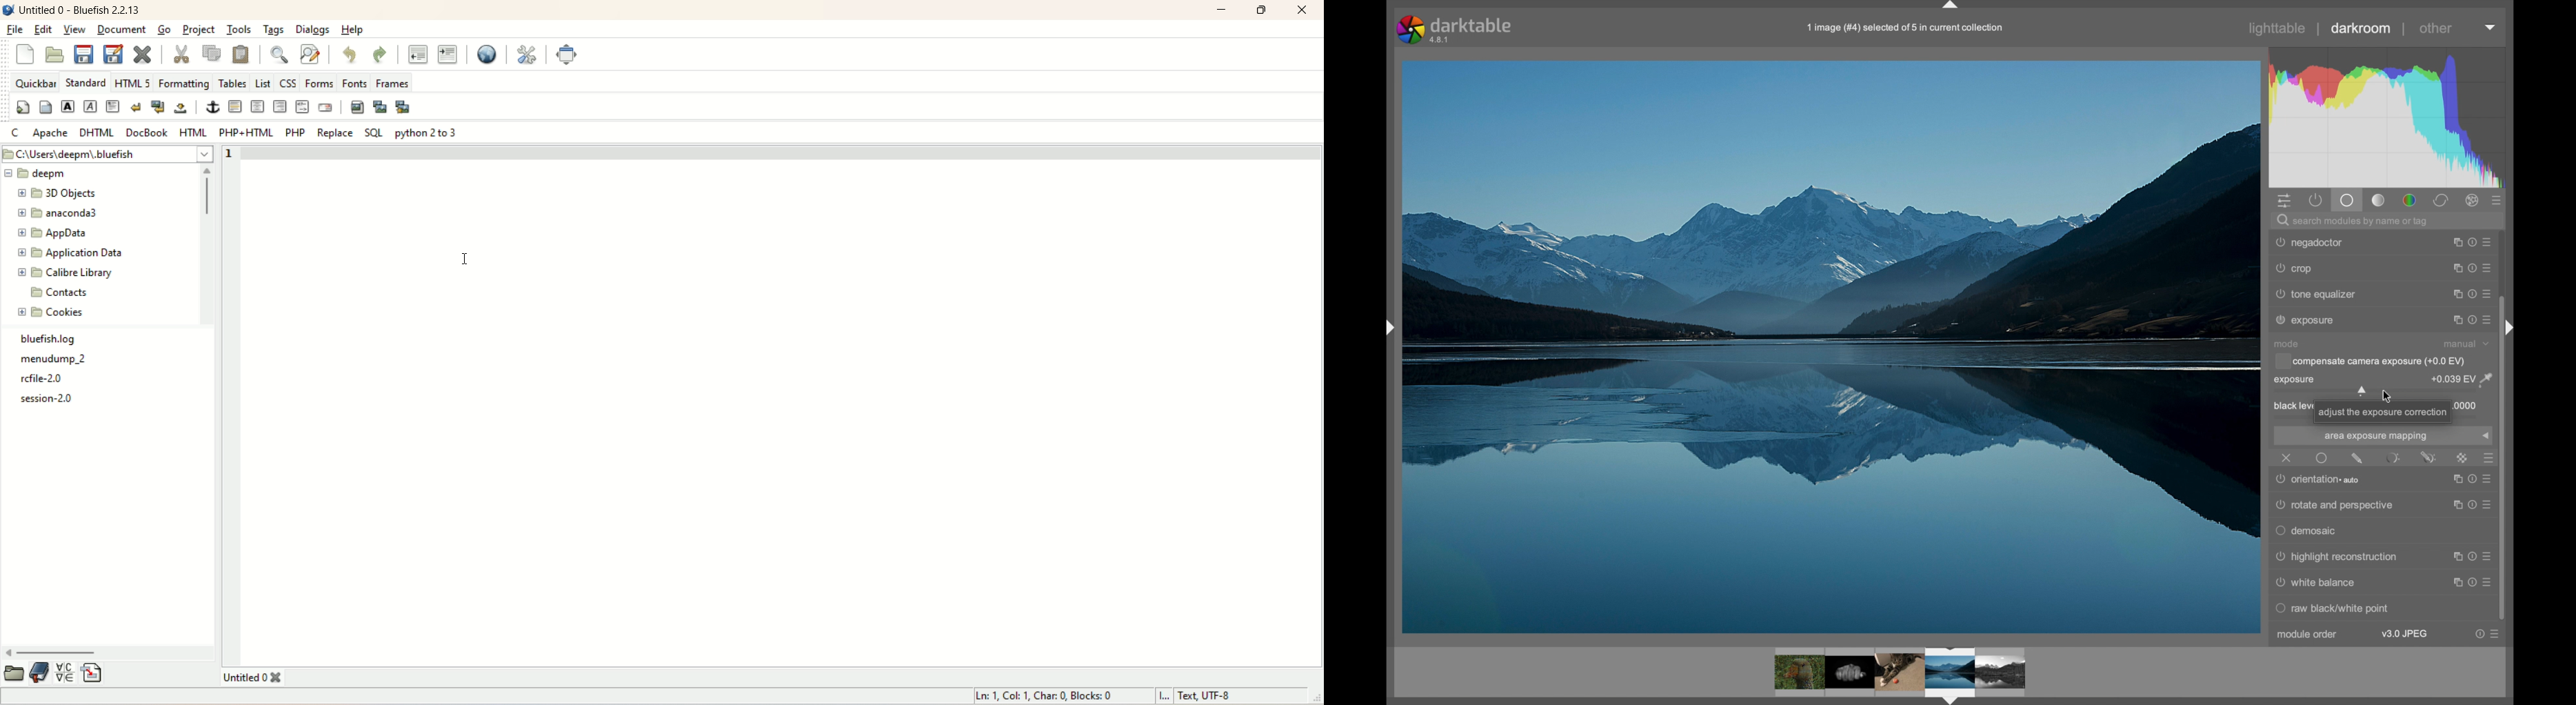 The width and height of the screenshot is (2576, 728). What do you see at coordinates (2474, 294) in the screenshot?
I see `more options` at bounding box center [2474, 294].